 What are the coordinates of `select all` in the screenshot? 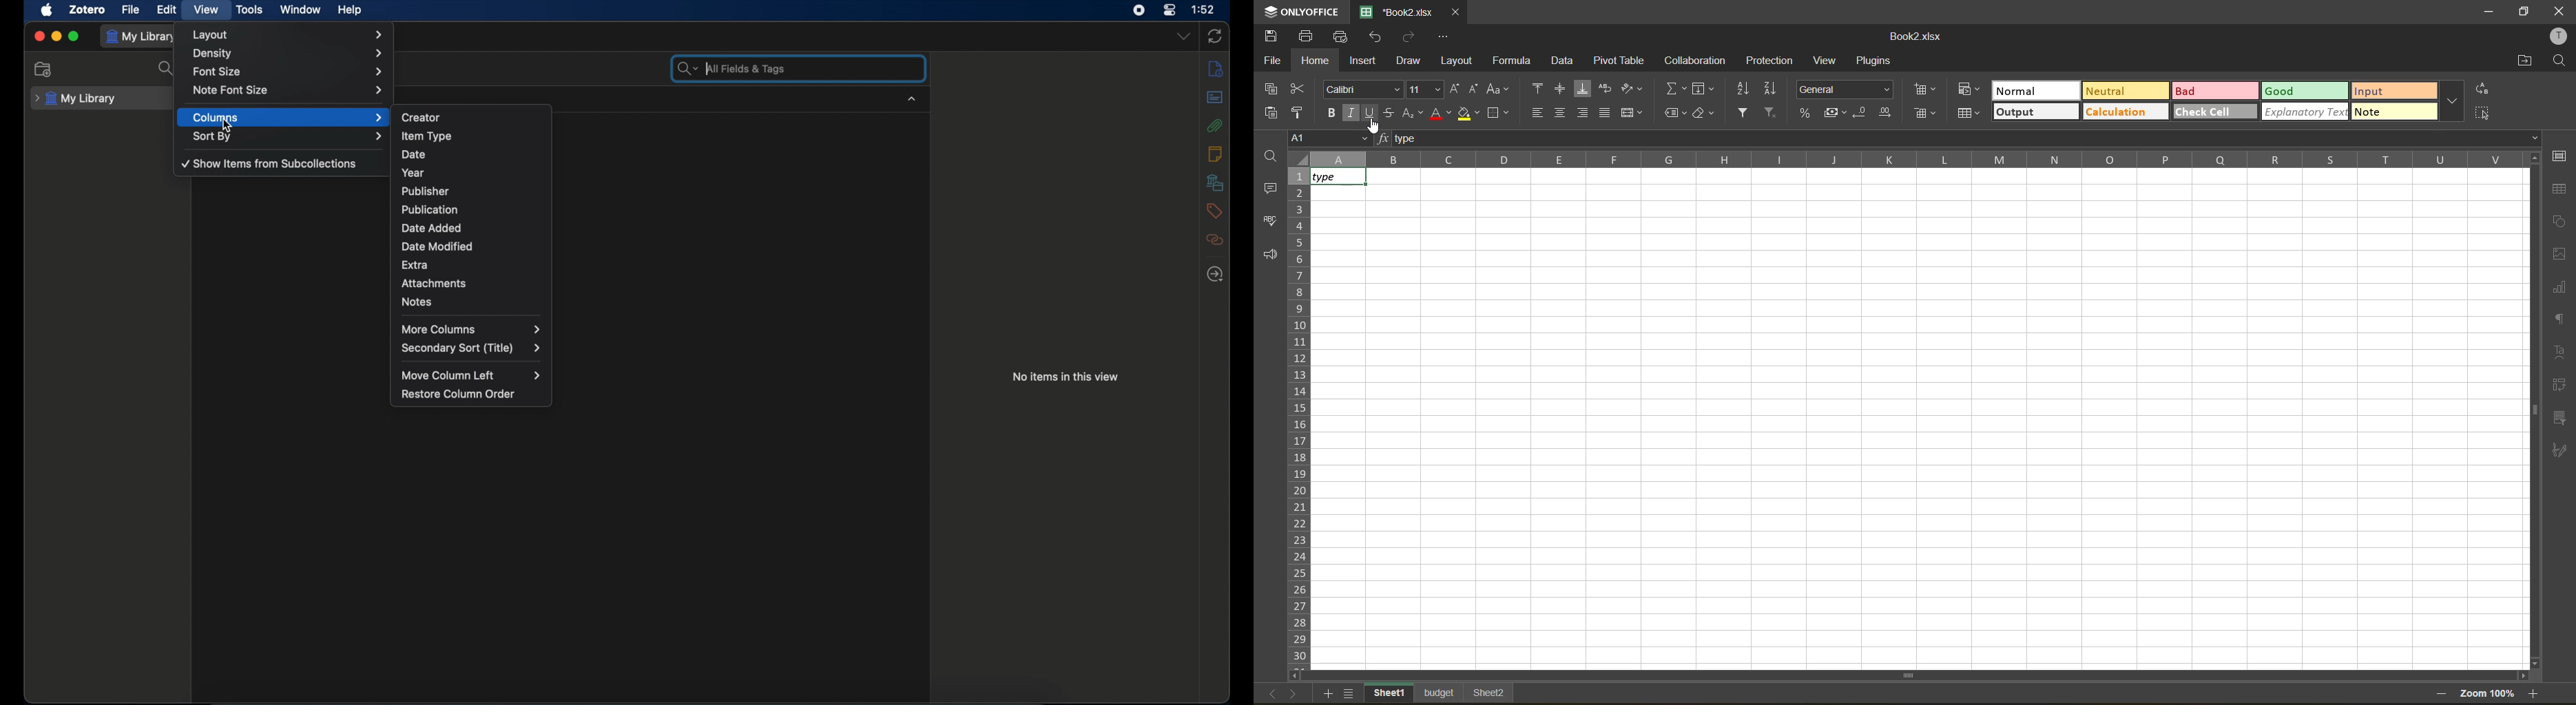 It's located at (2482, 114).